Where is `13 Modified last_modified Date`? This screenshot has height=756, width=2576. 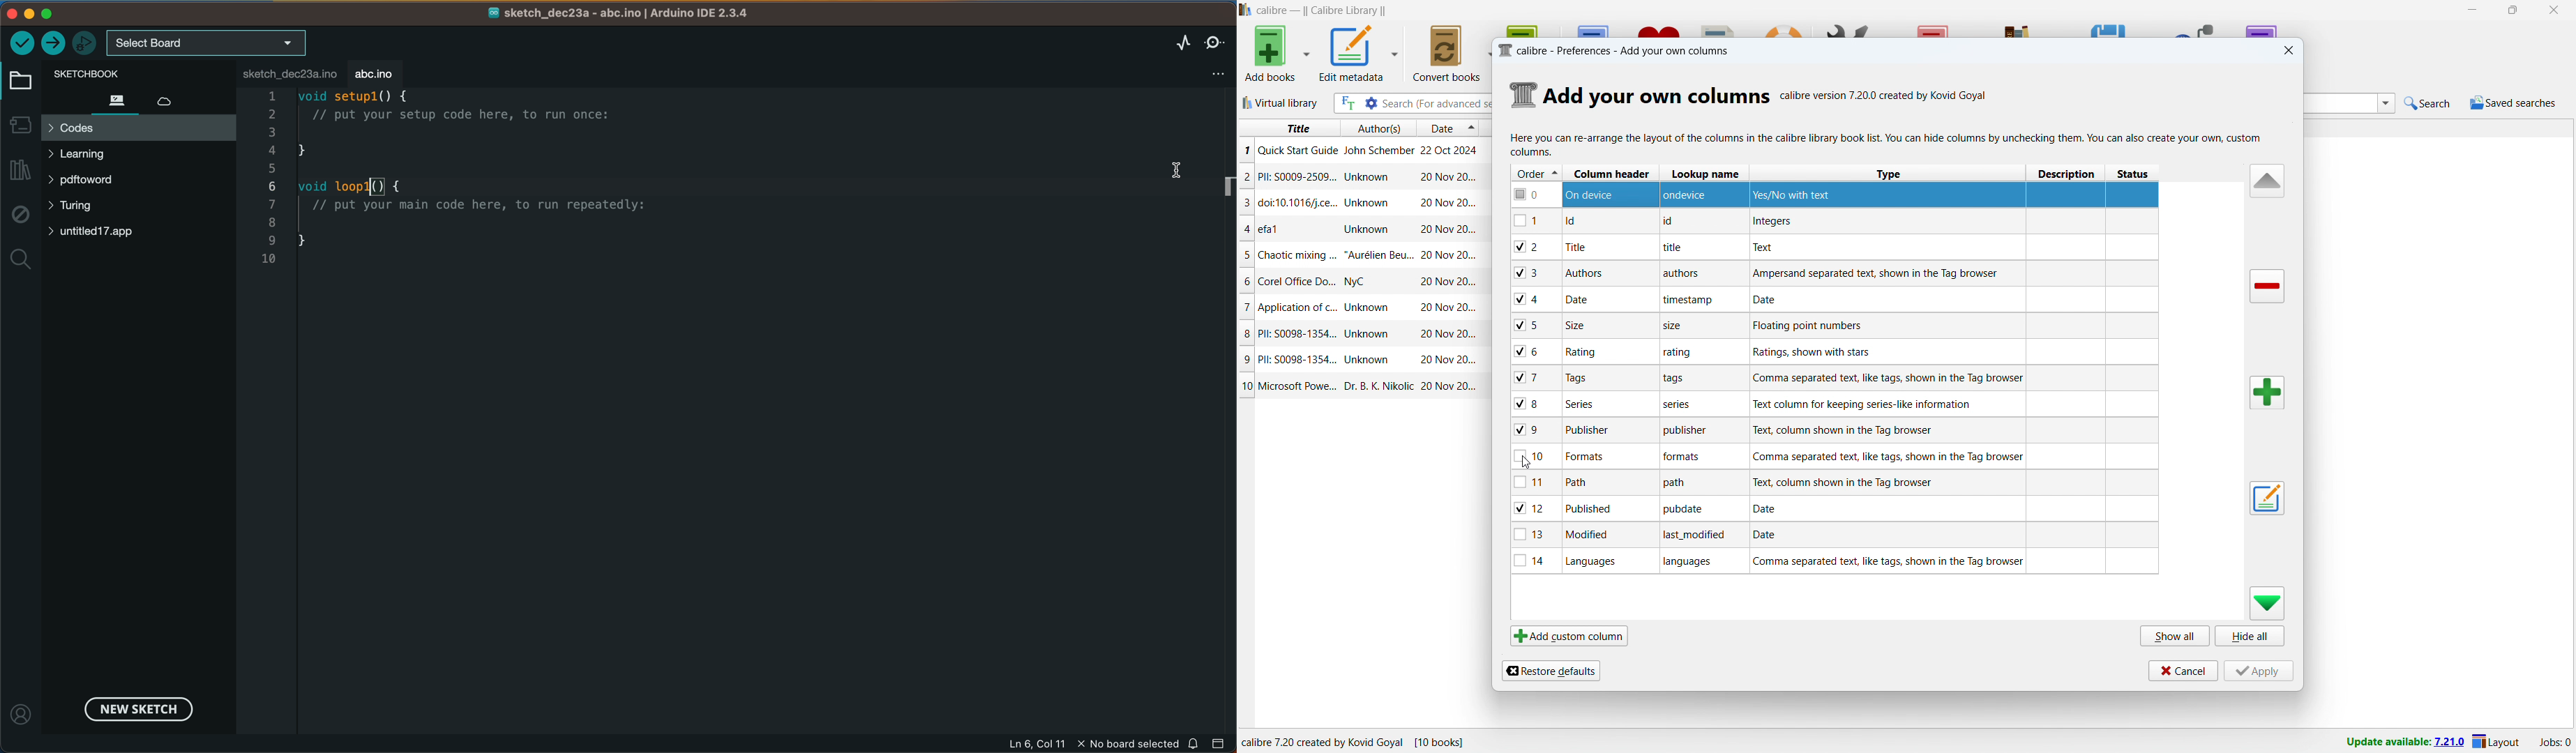
13 Modified last_modified Date is located at coordinates (1832, 538).